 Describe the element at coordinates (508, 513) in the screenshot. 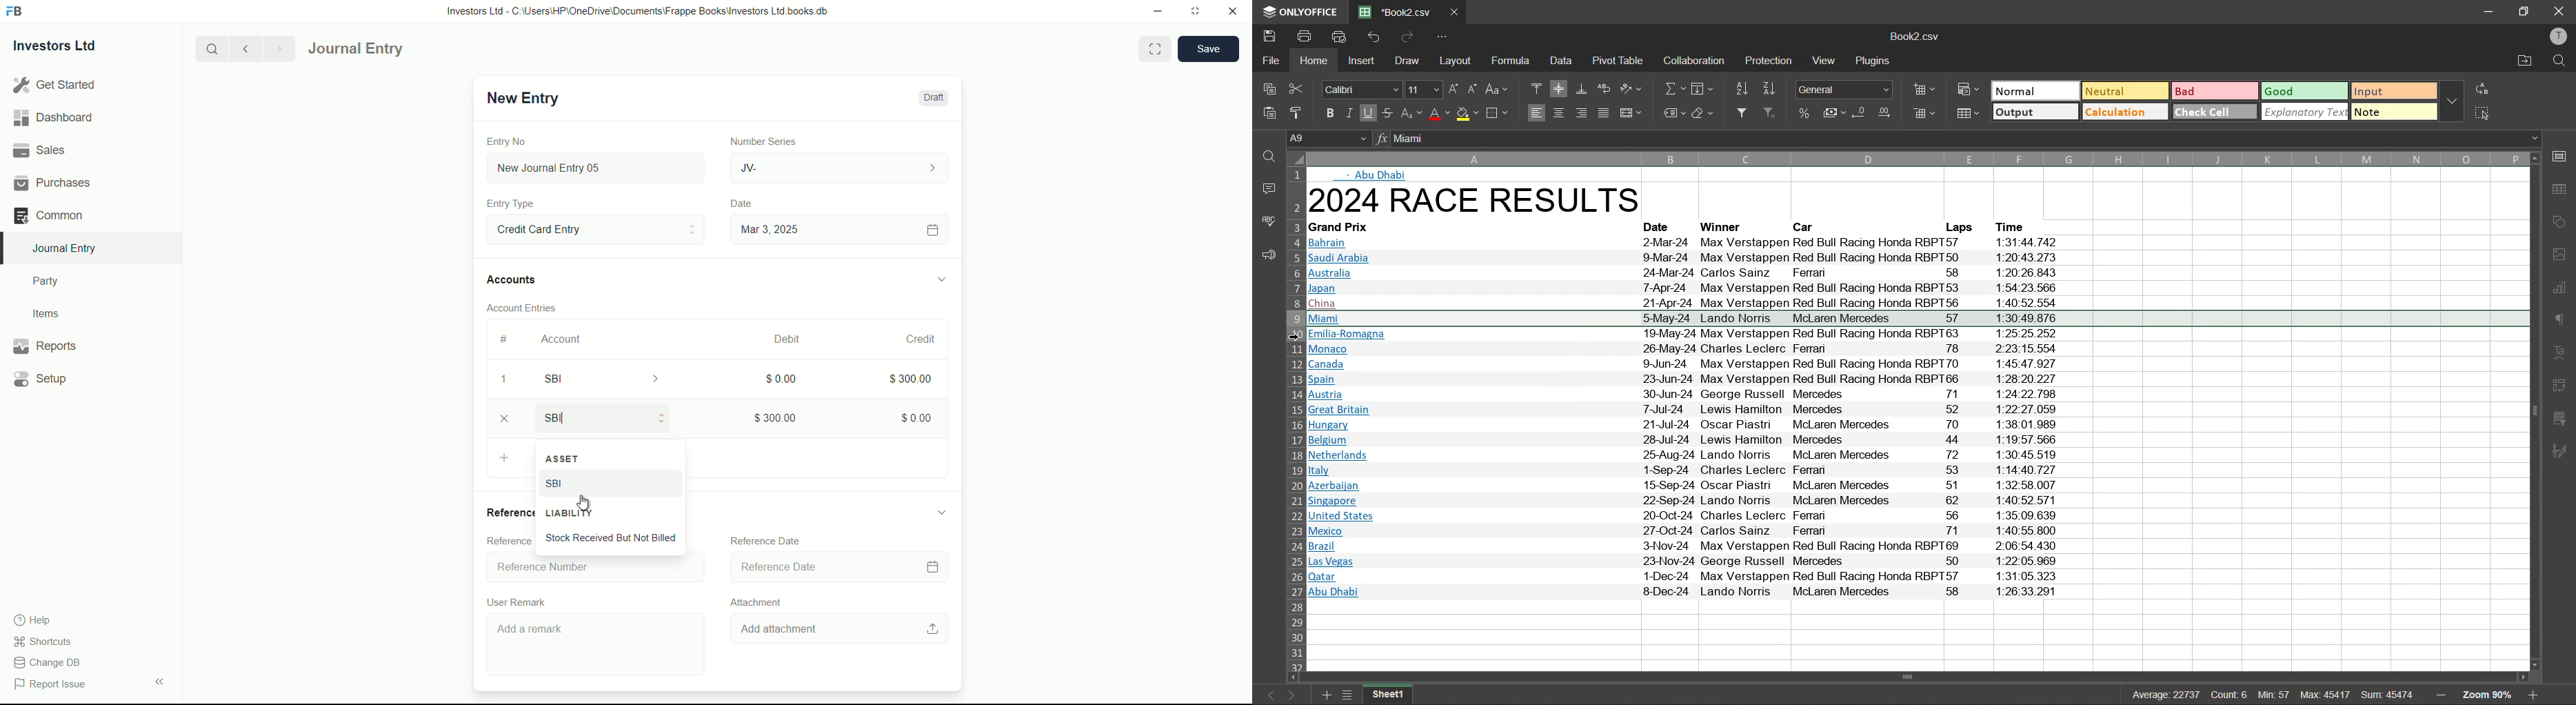

I see `References` at that location.